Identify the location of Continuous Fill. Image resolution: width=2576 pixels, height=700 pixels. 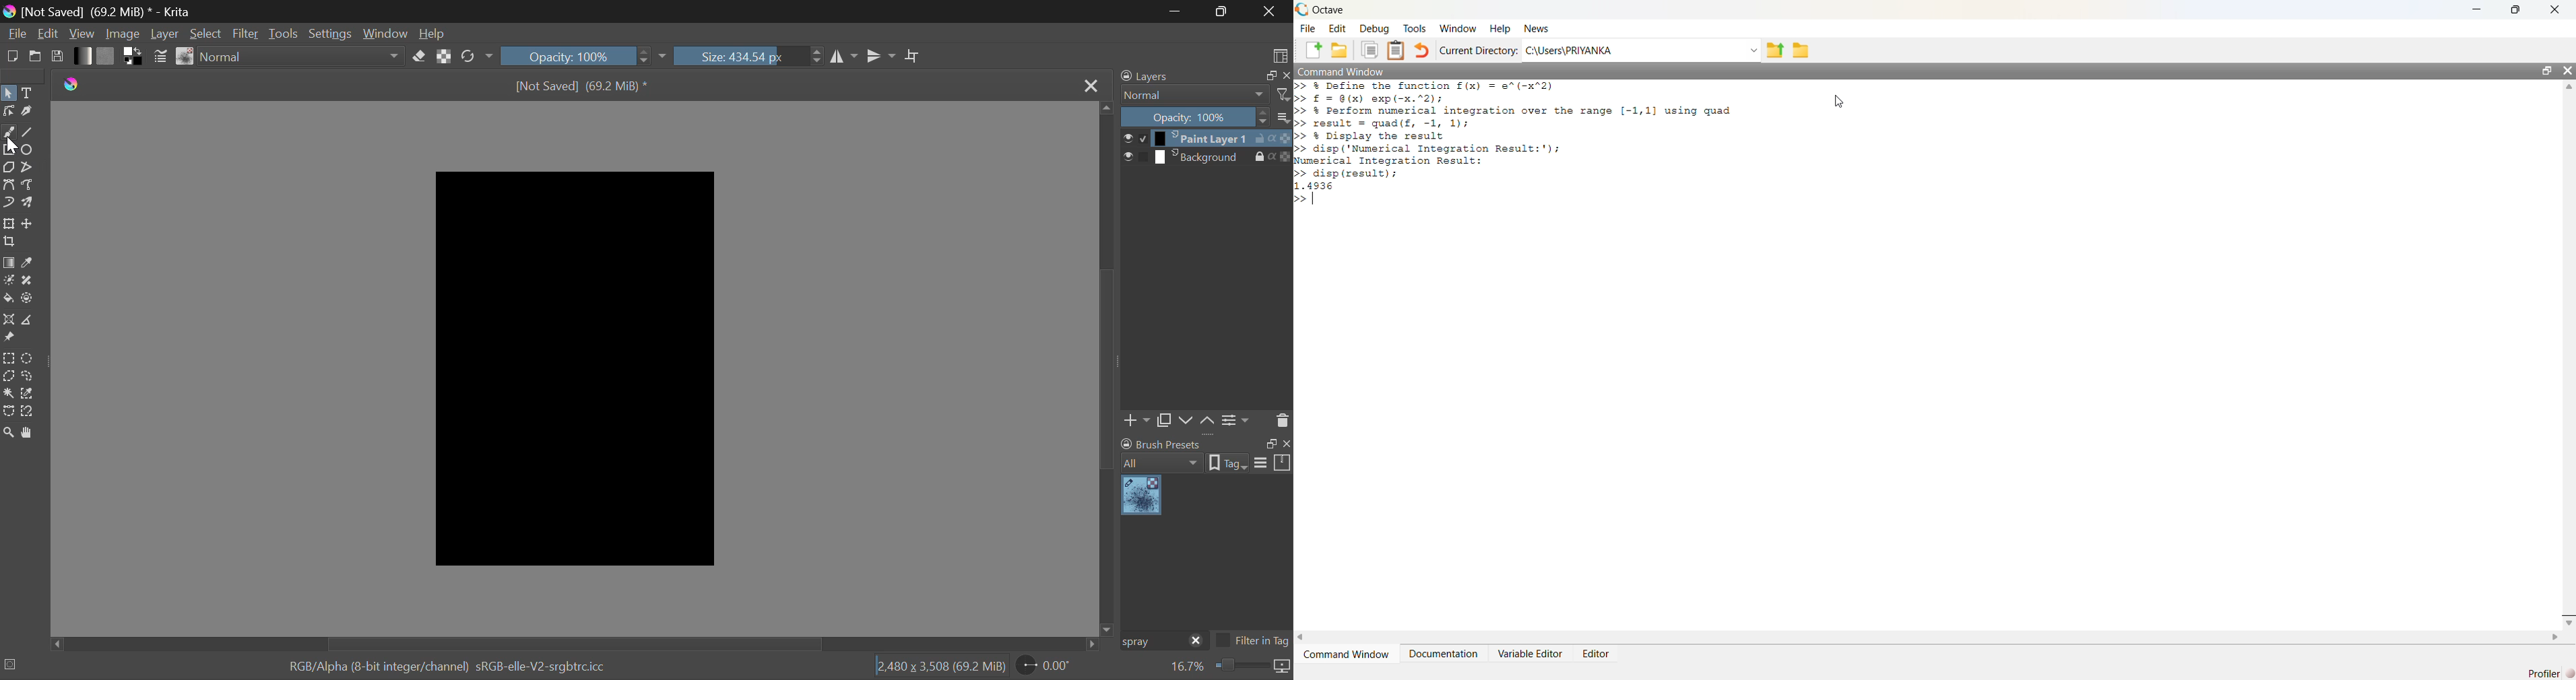
(8, 392).